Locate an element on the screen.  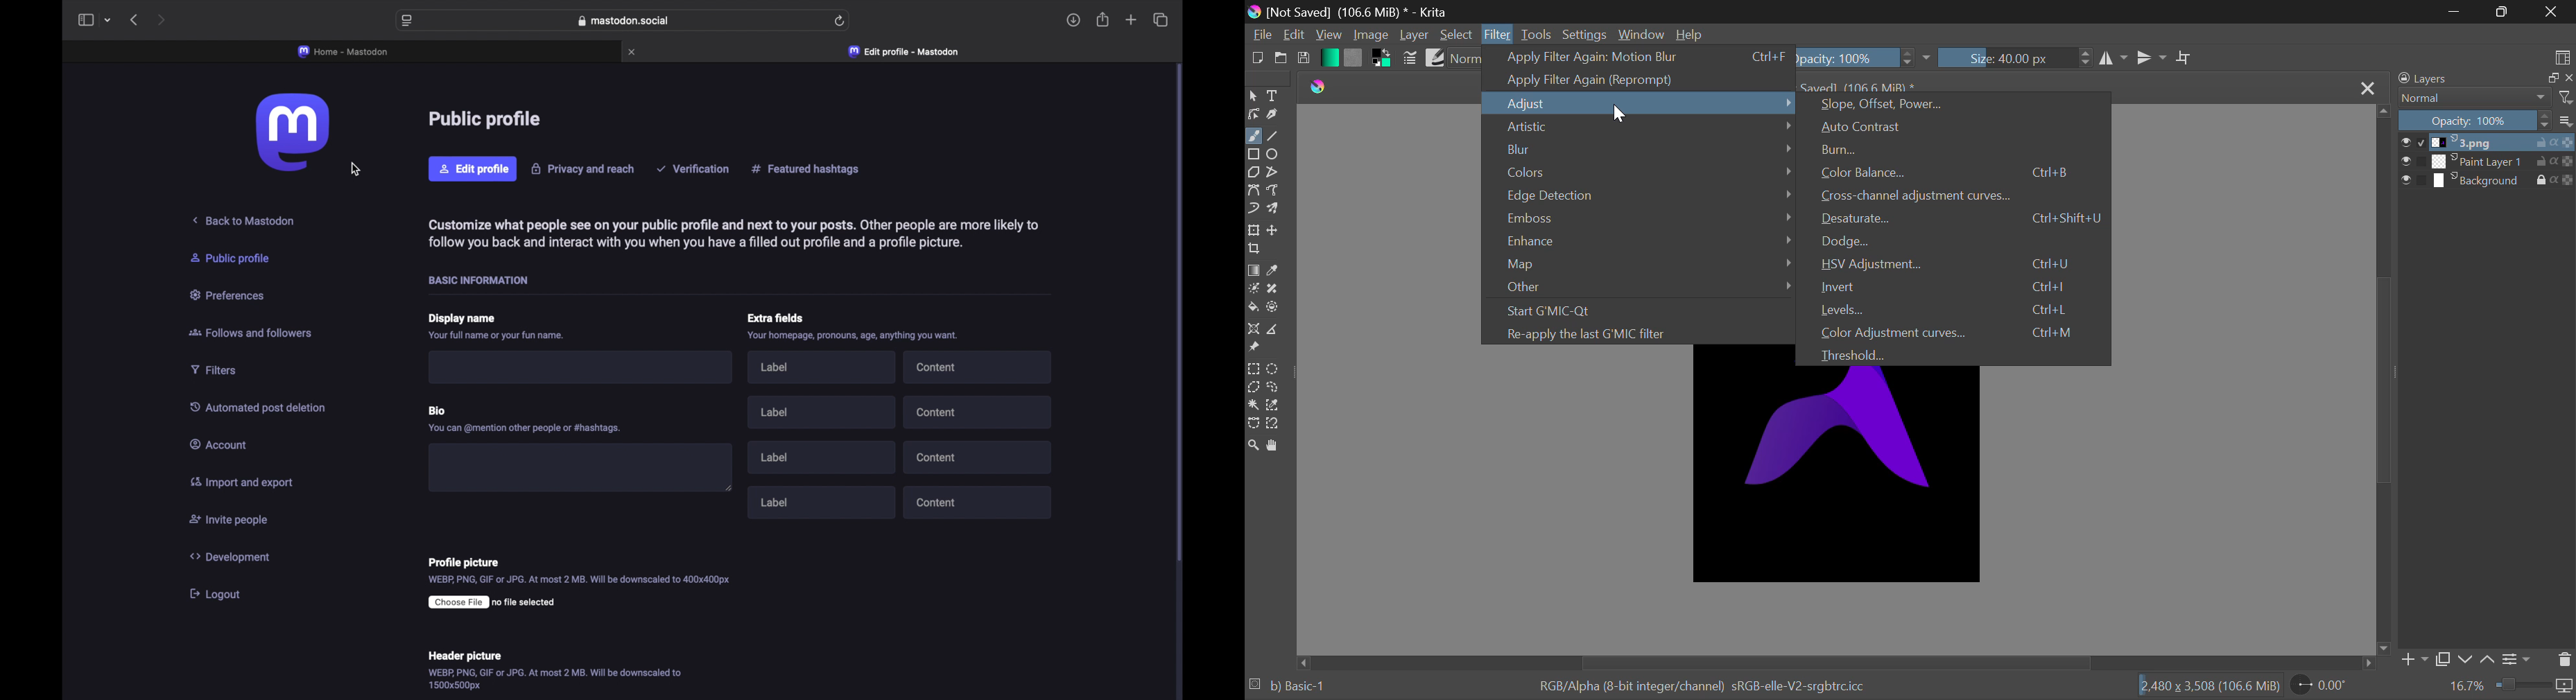
Eyedropper is located at coordinates (1277, 271).